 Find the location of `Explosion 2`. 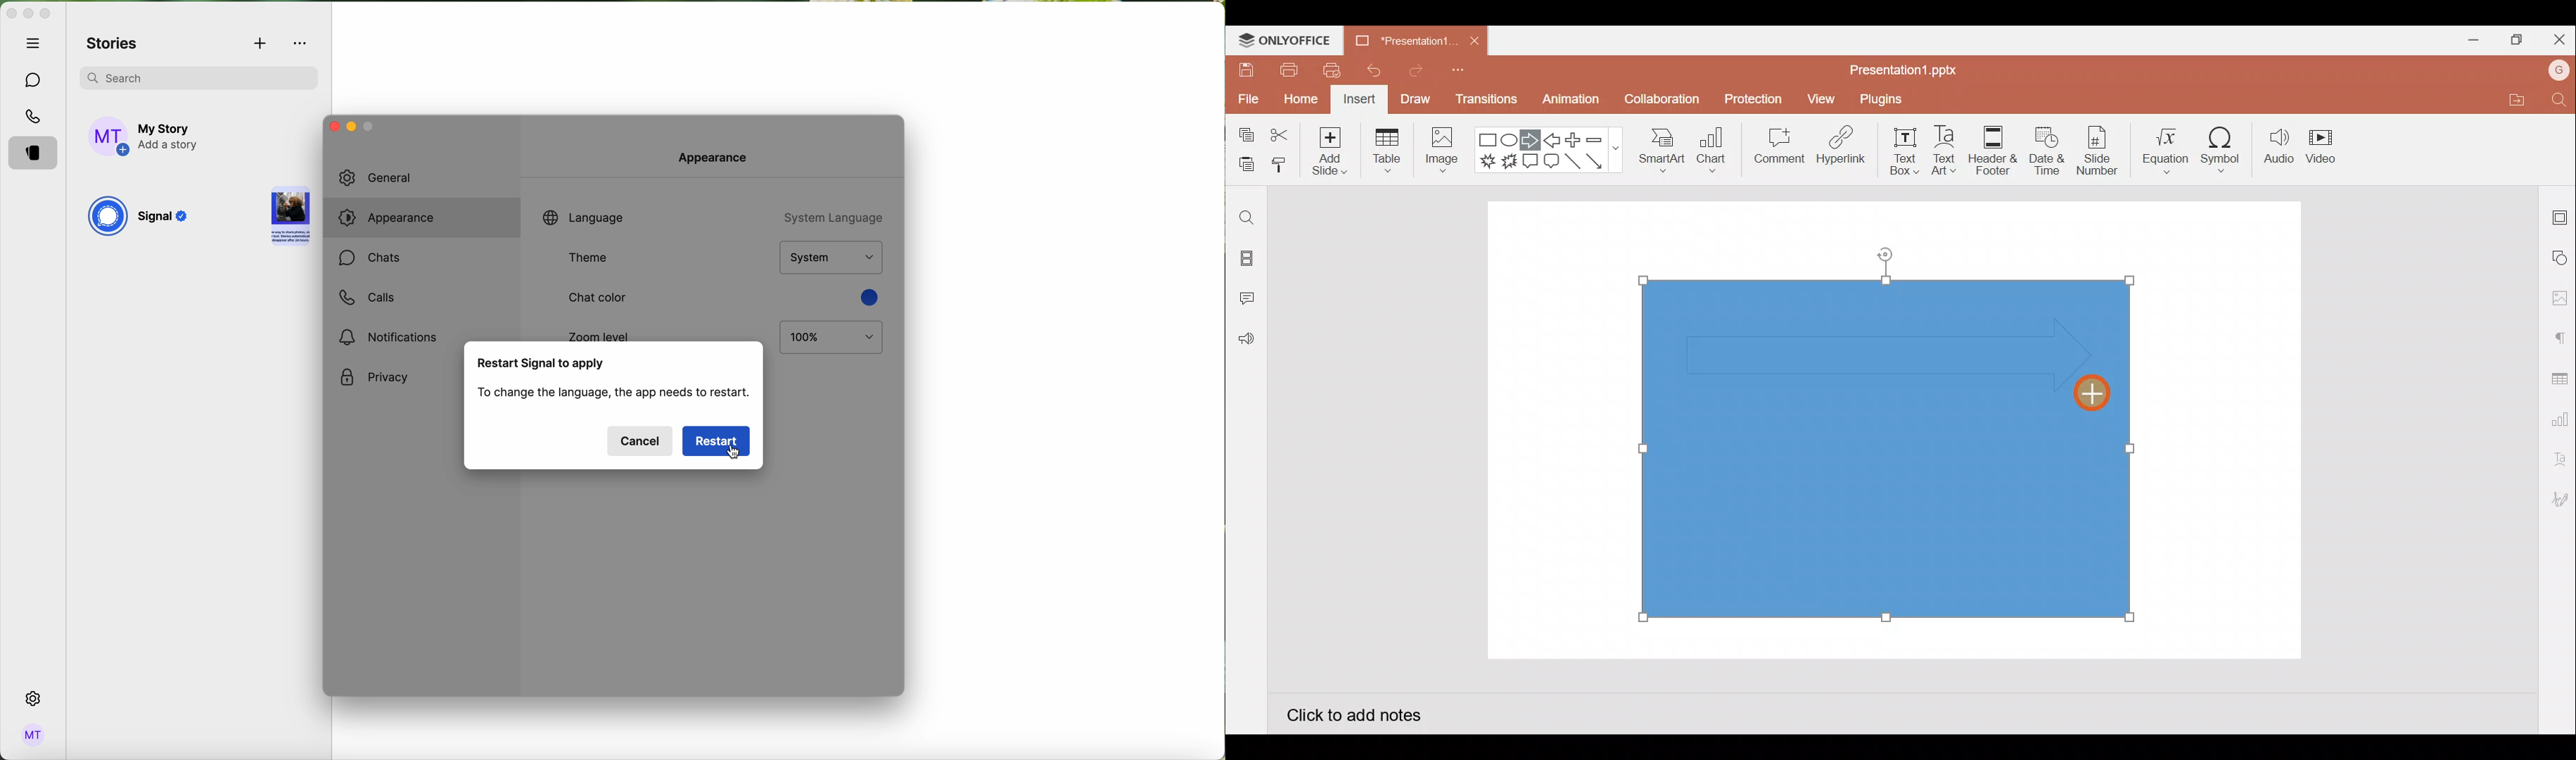

Explosion 2 is located at coordinates (1510, 163).